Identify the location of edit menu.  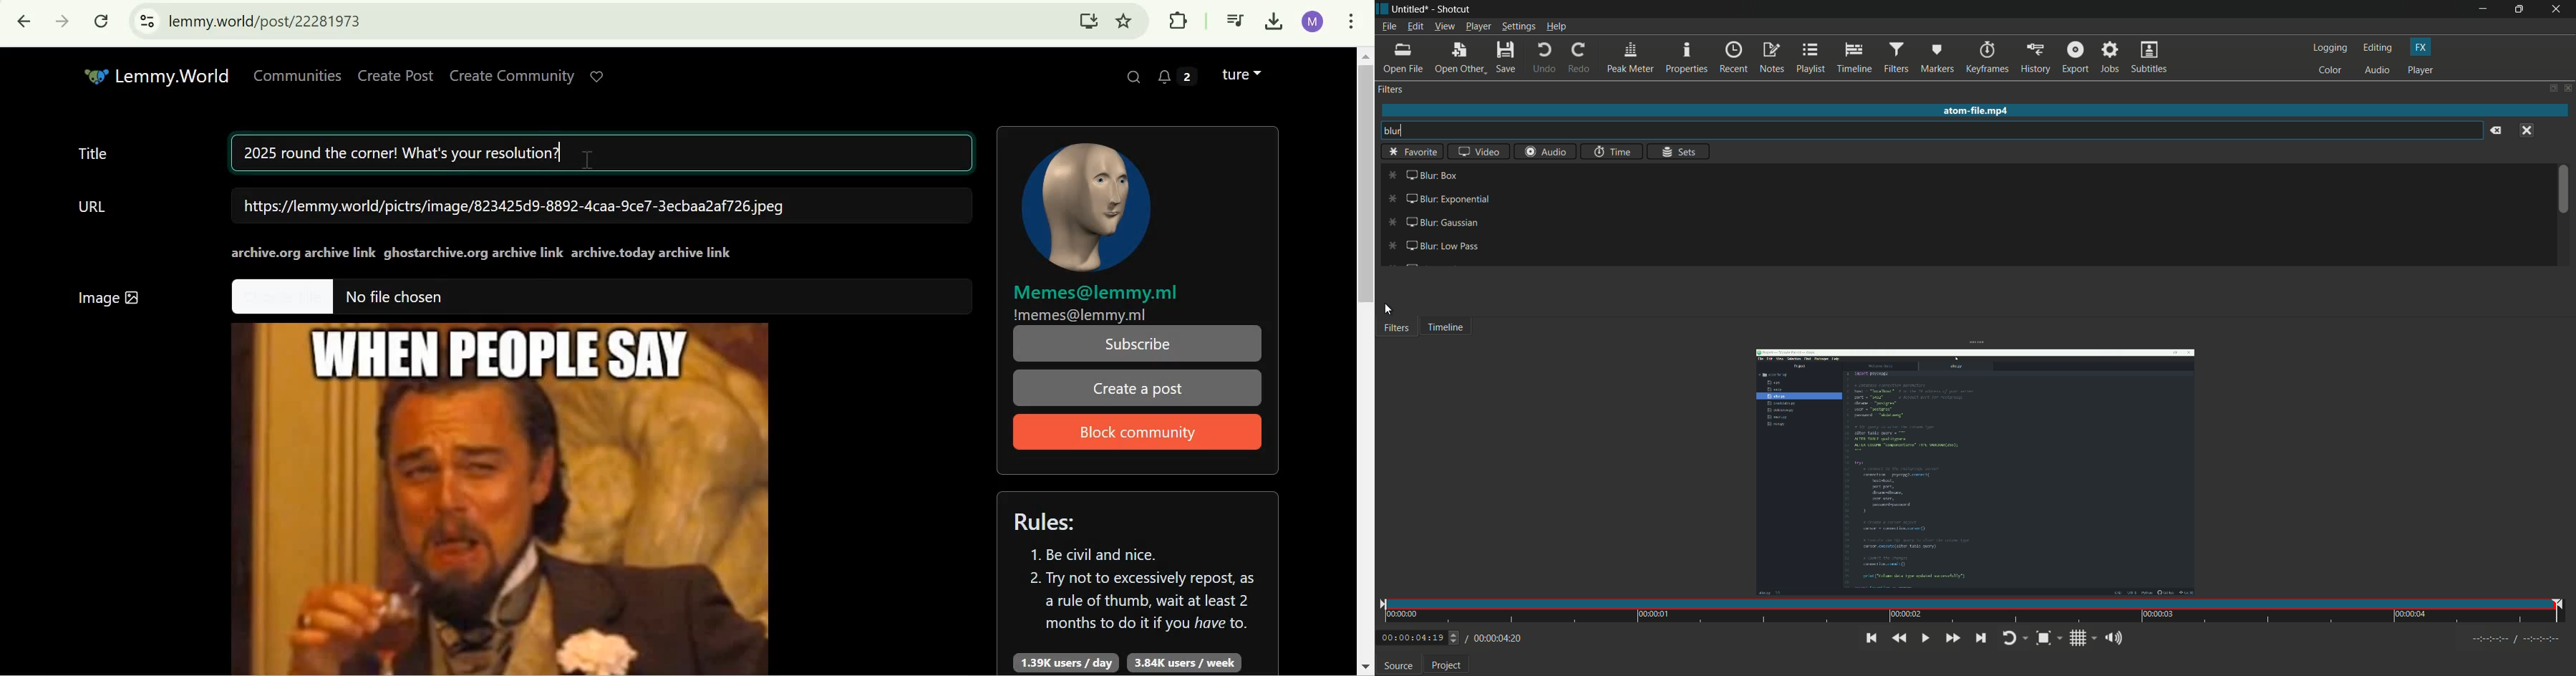
(1415, 26).